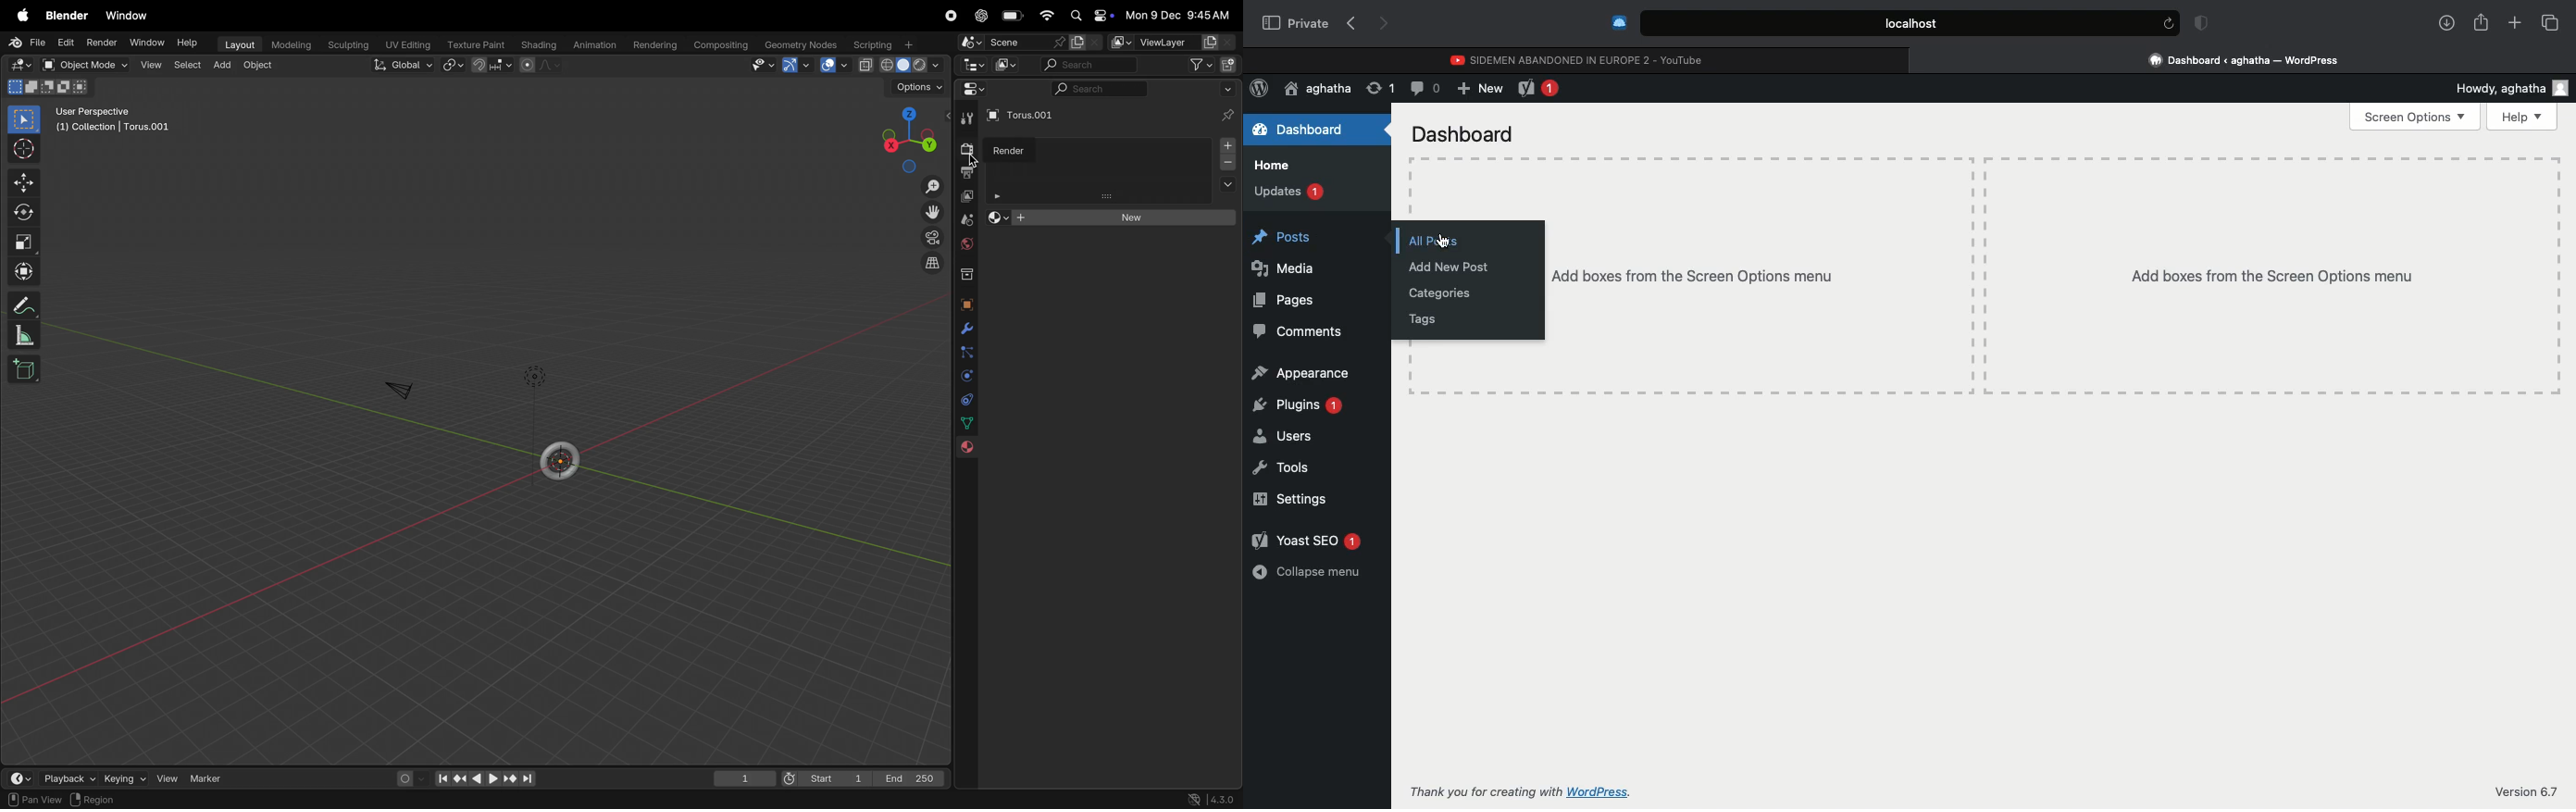 The image size is (2576, 812). What do you see at coordinates (239, 43) in the screenshot?
I see `layout` at bounding box center [239, 43].